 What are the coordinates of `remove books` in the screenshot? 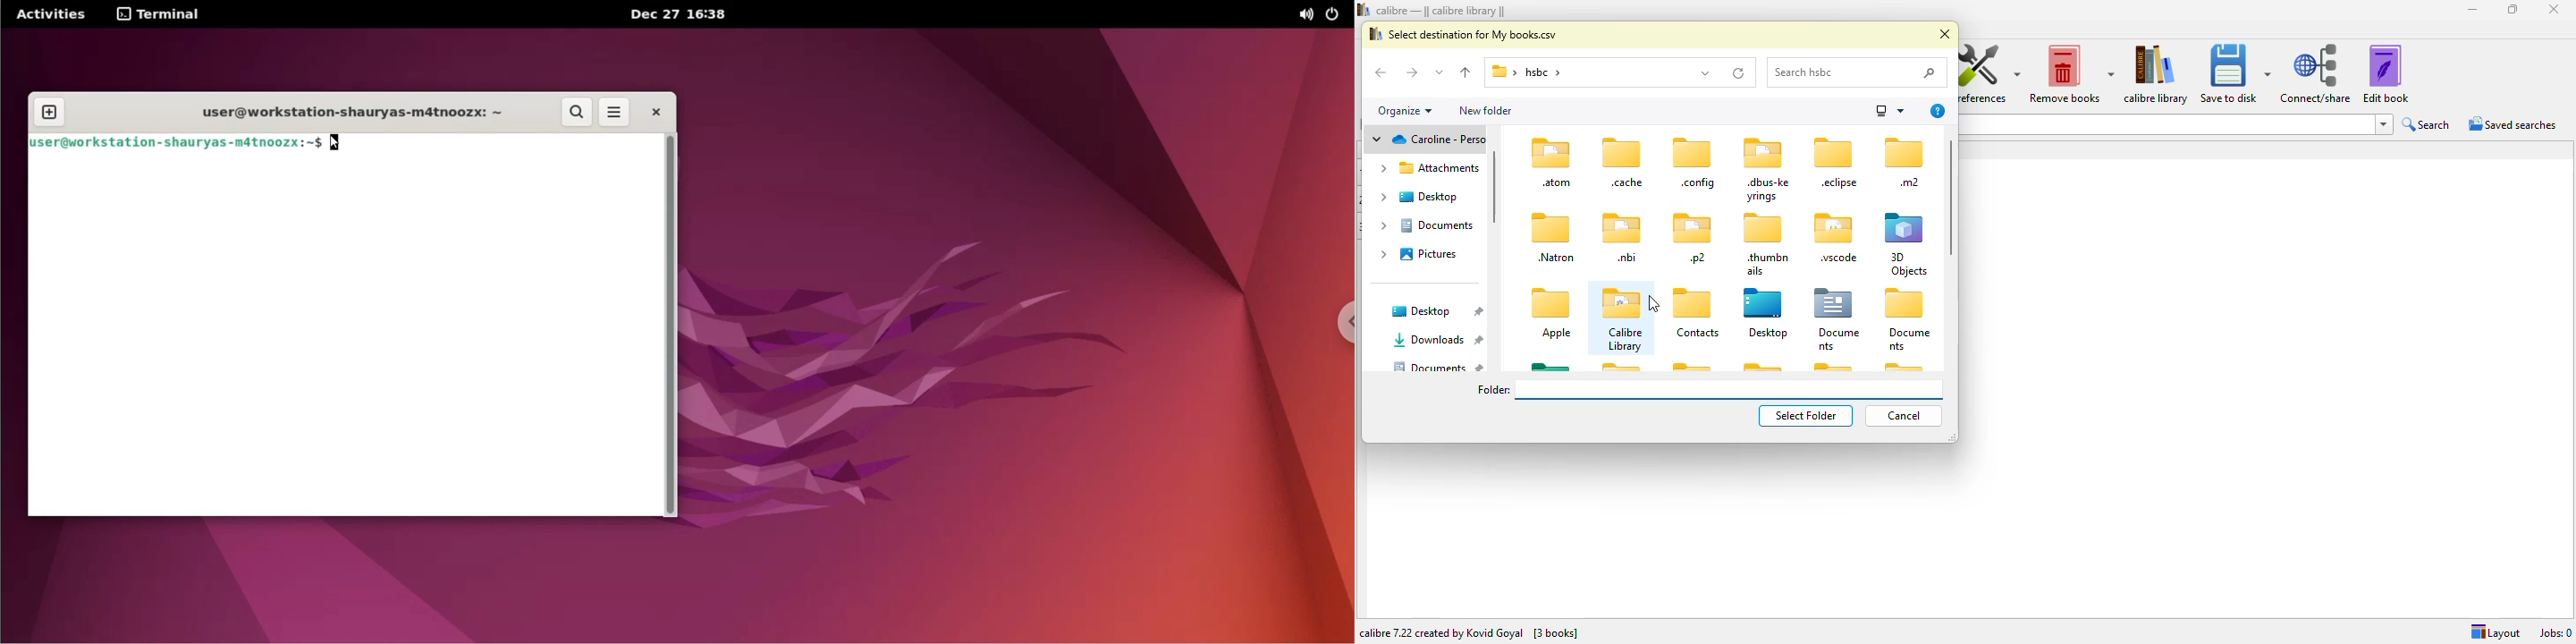 It's located at (2071, 73).